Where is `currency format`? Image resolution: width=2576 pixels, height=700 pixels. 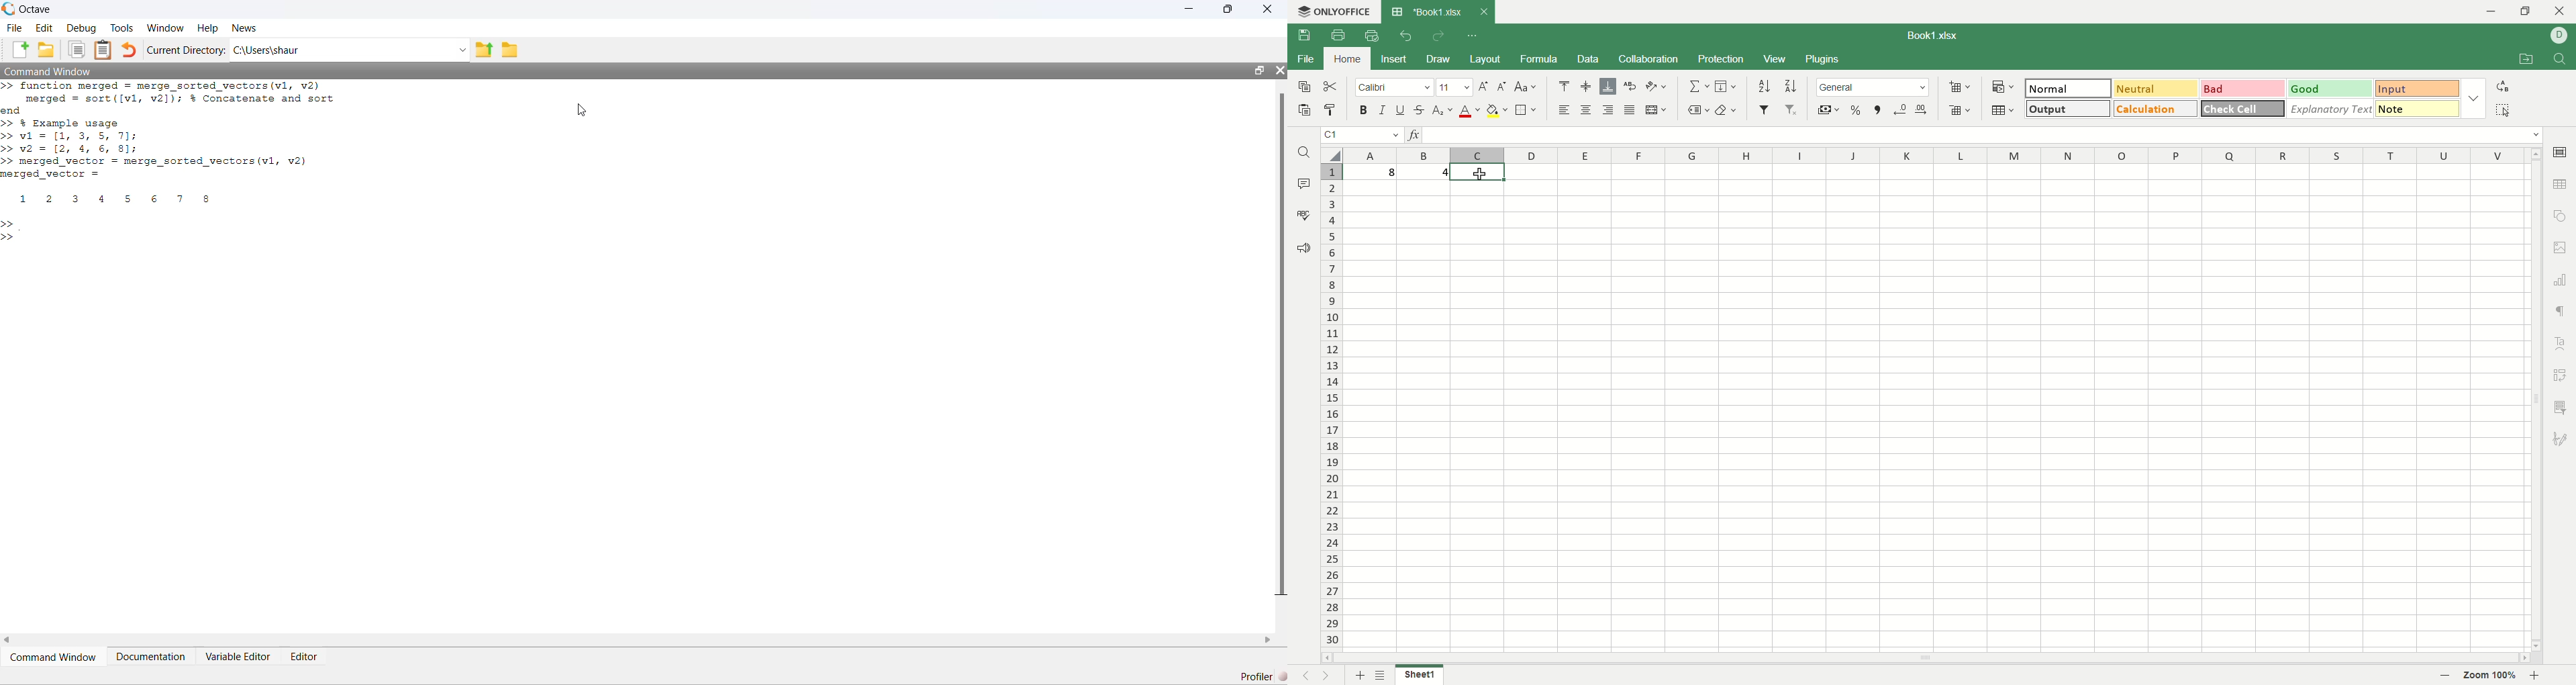 currency format is located at coordinates (1827, 110).